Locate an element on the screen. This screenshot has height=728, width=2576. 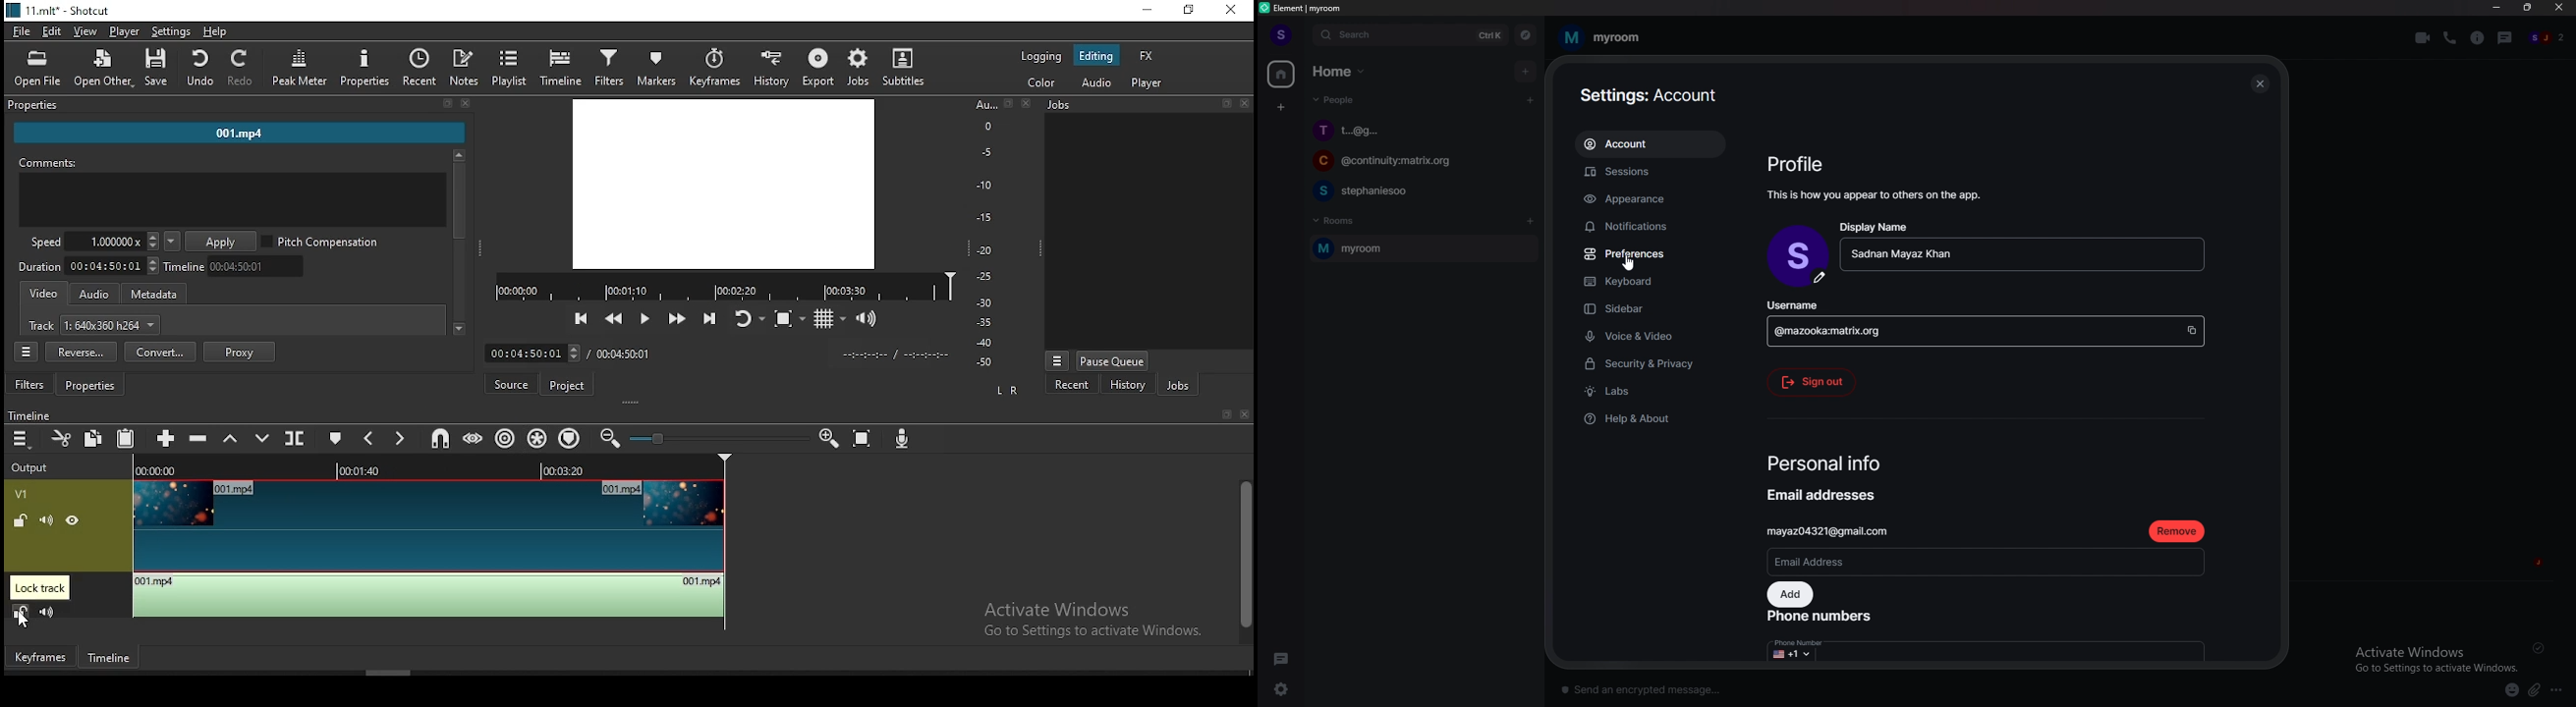
close is located at coordinates (1244, 413).